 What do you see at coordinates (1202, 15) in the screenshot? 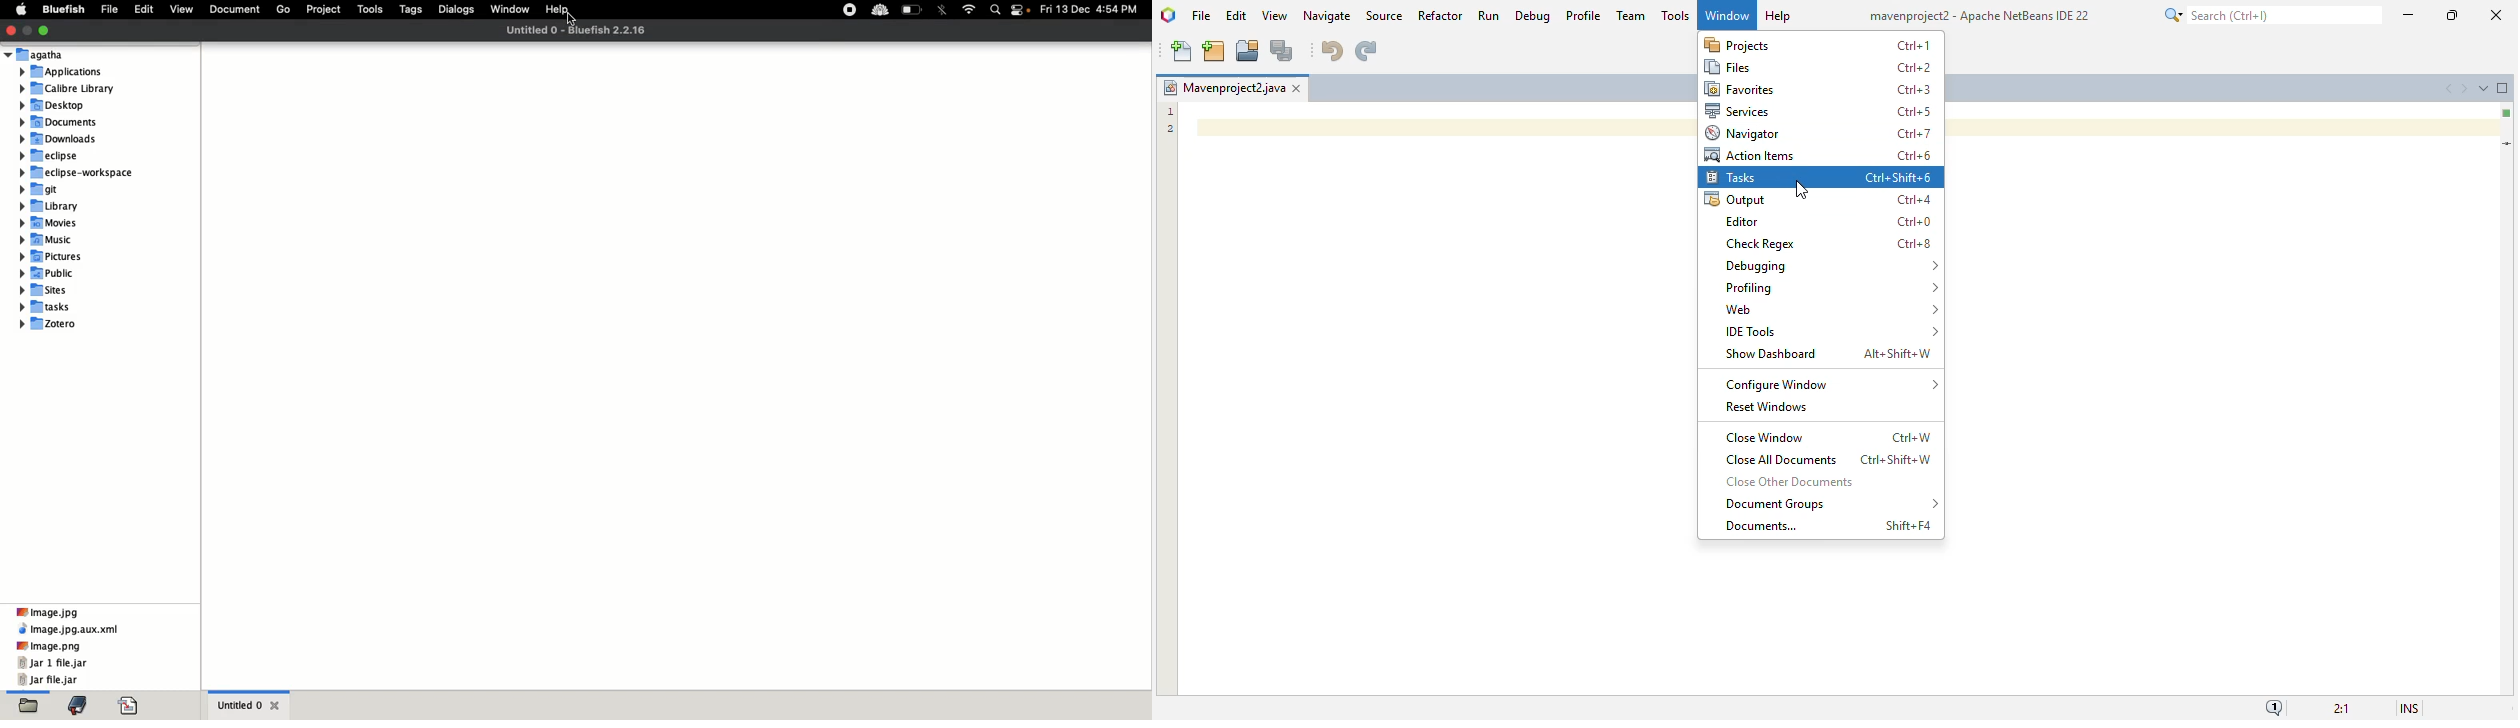
I see `file` at bounding box center [1202, 15].